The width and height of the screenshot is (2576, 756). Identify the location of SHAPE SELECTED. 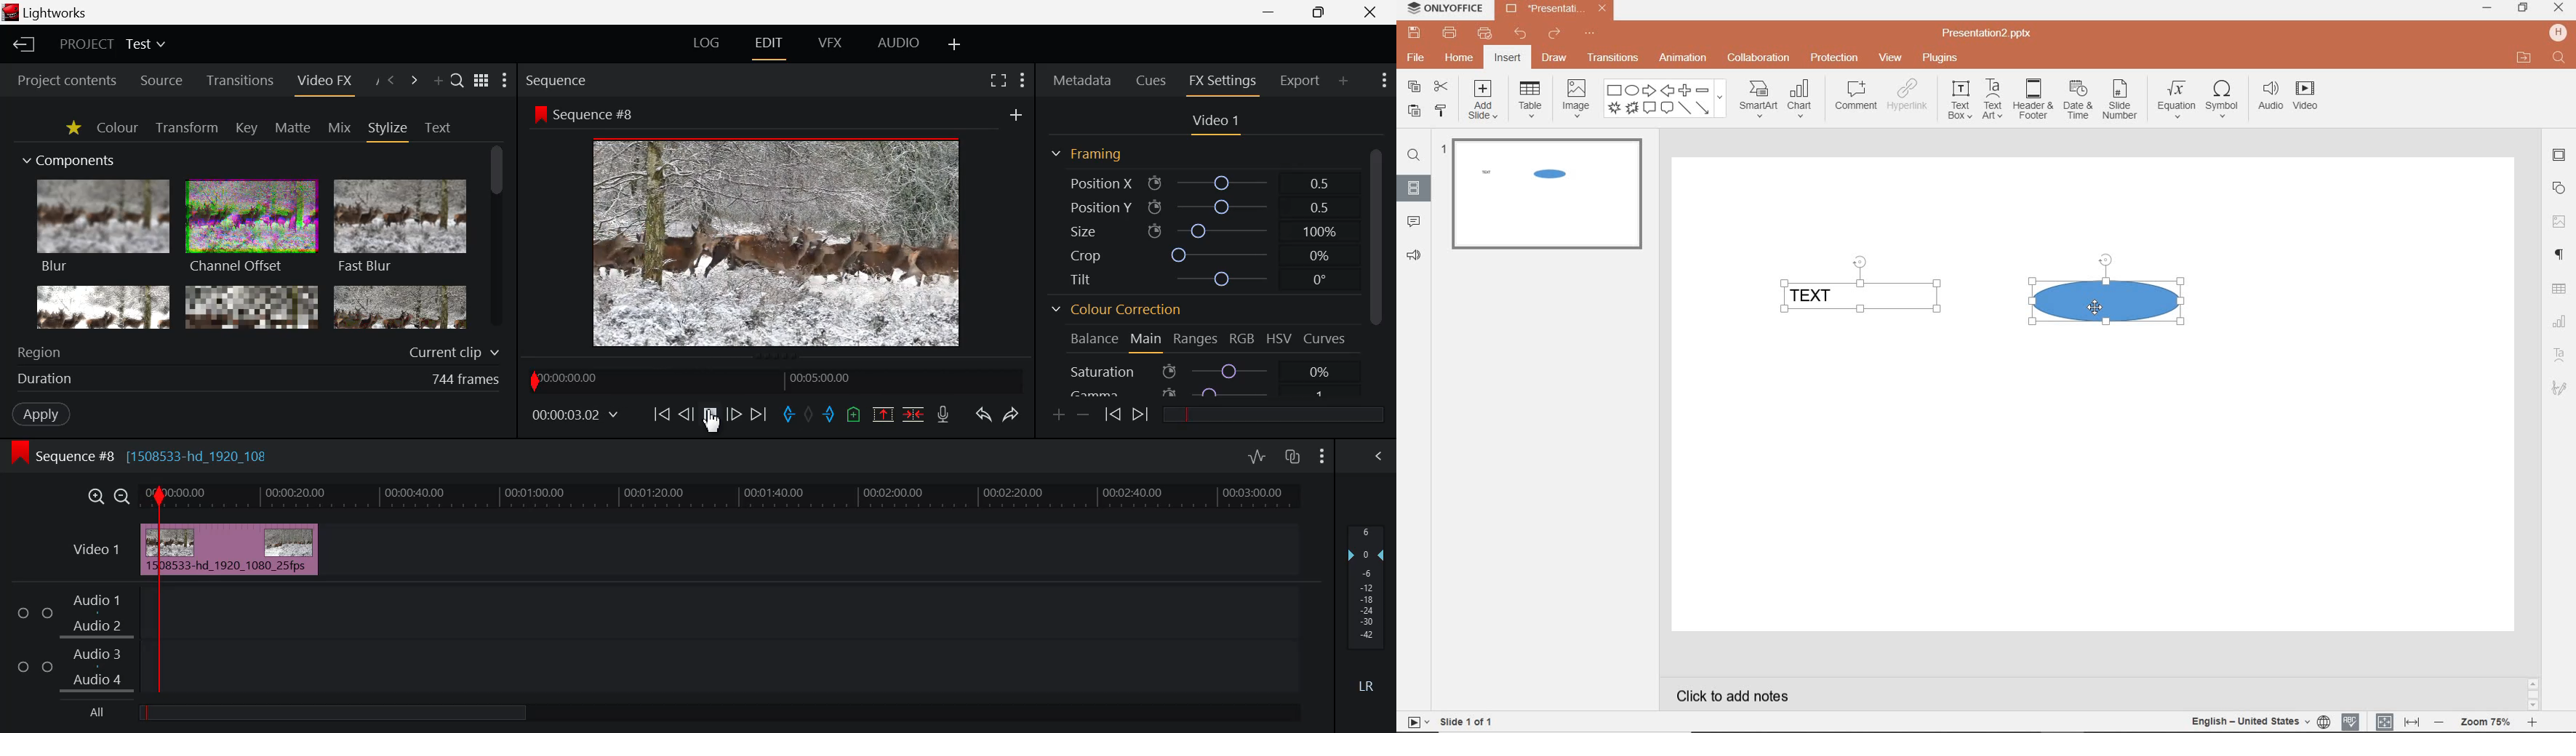
(2104, 294).